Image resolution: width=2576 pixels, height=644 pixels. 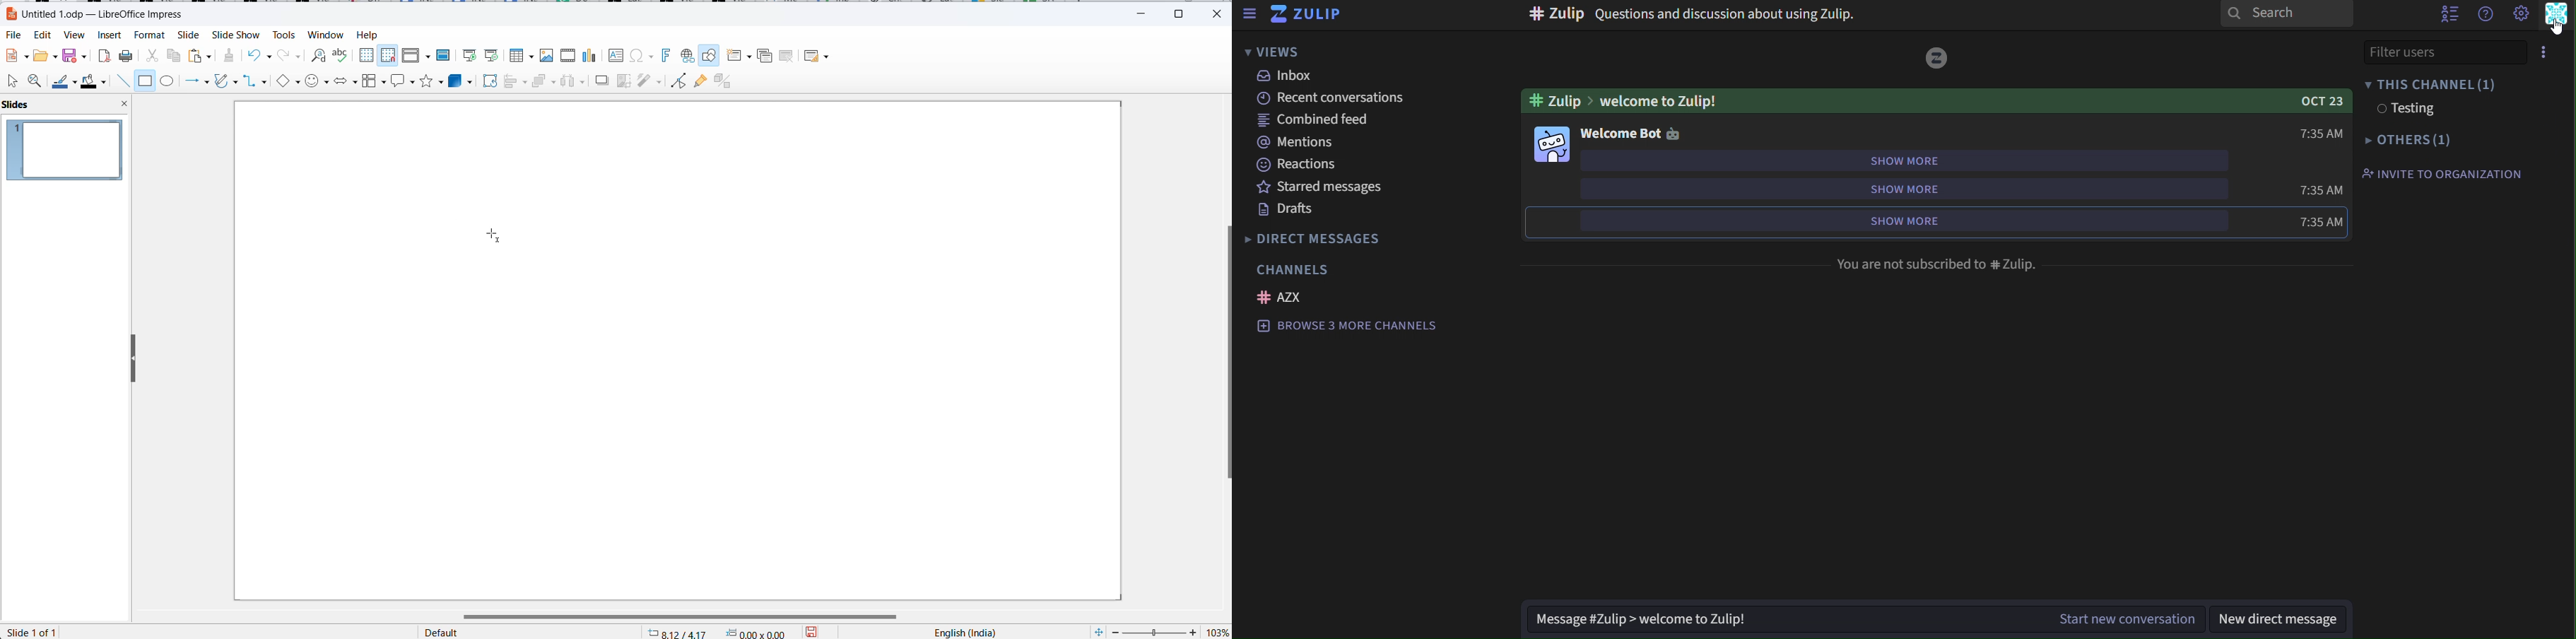 I want to click on line and arrows, so click(x=198, y=82).